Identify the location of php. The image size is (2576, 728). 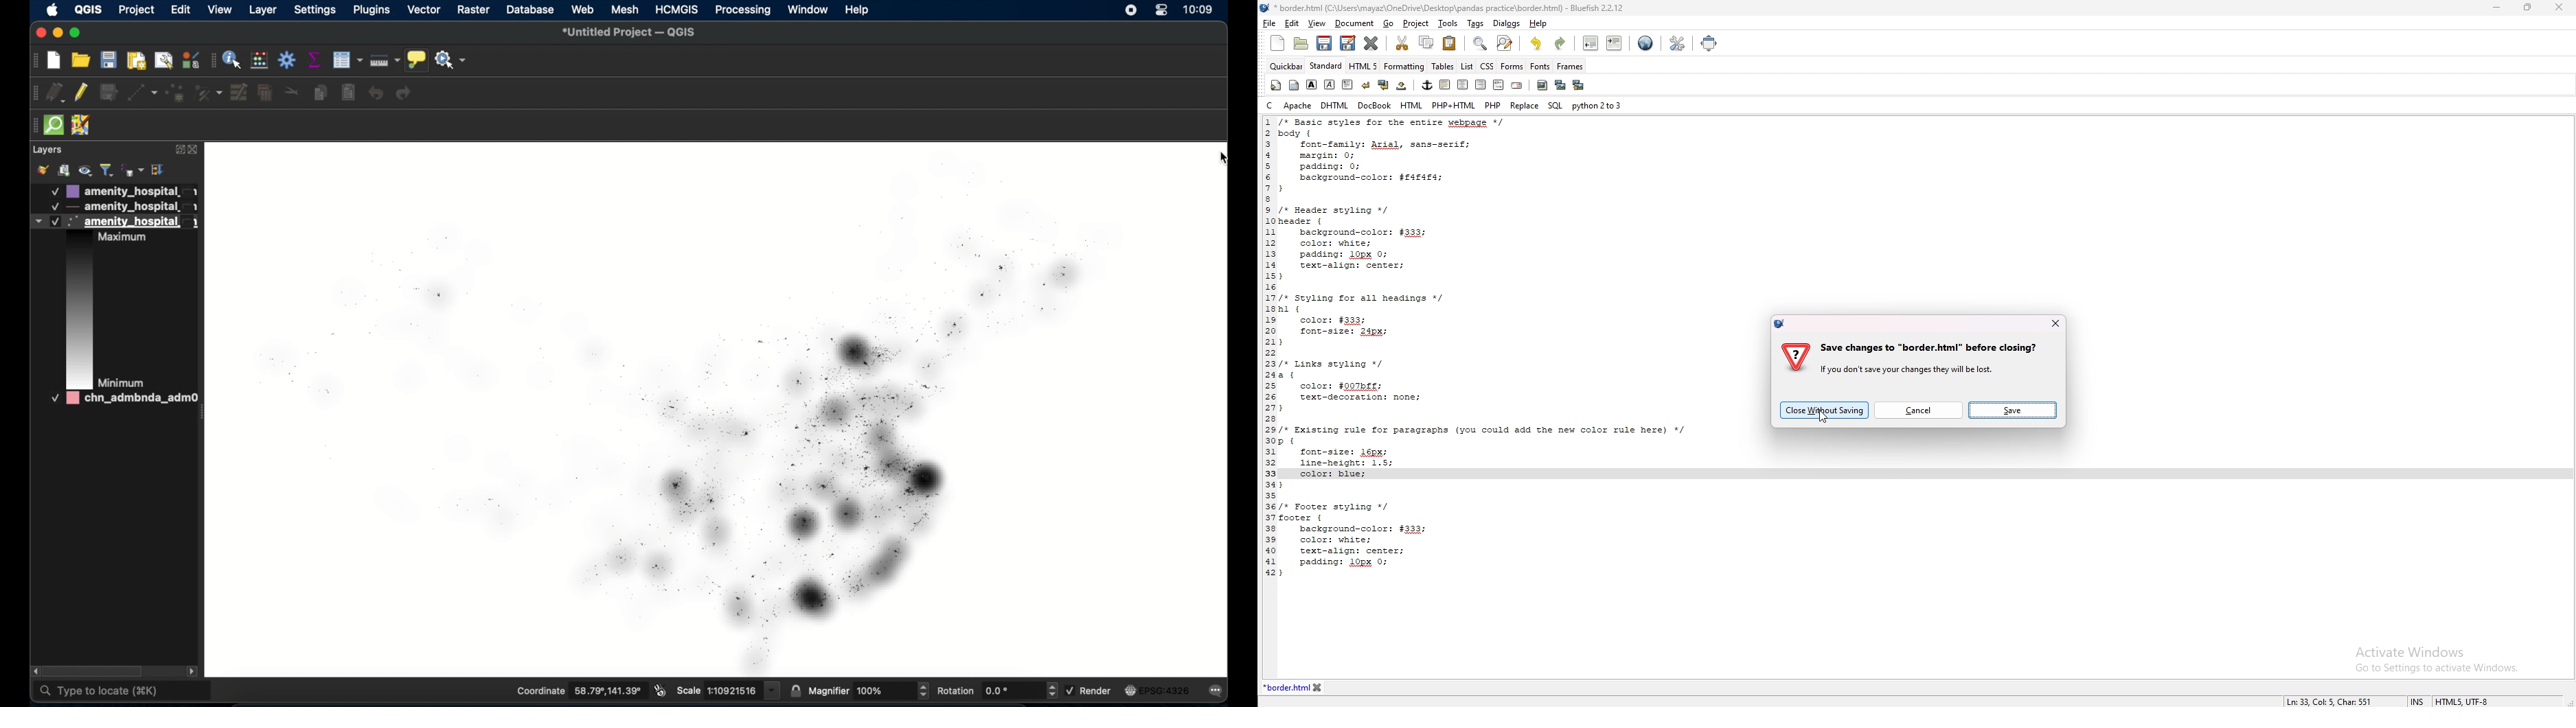
(1494, 105).